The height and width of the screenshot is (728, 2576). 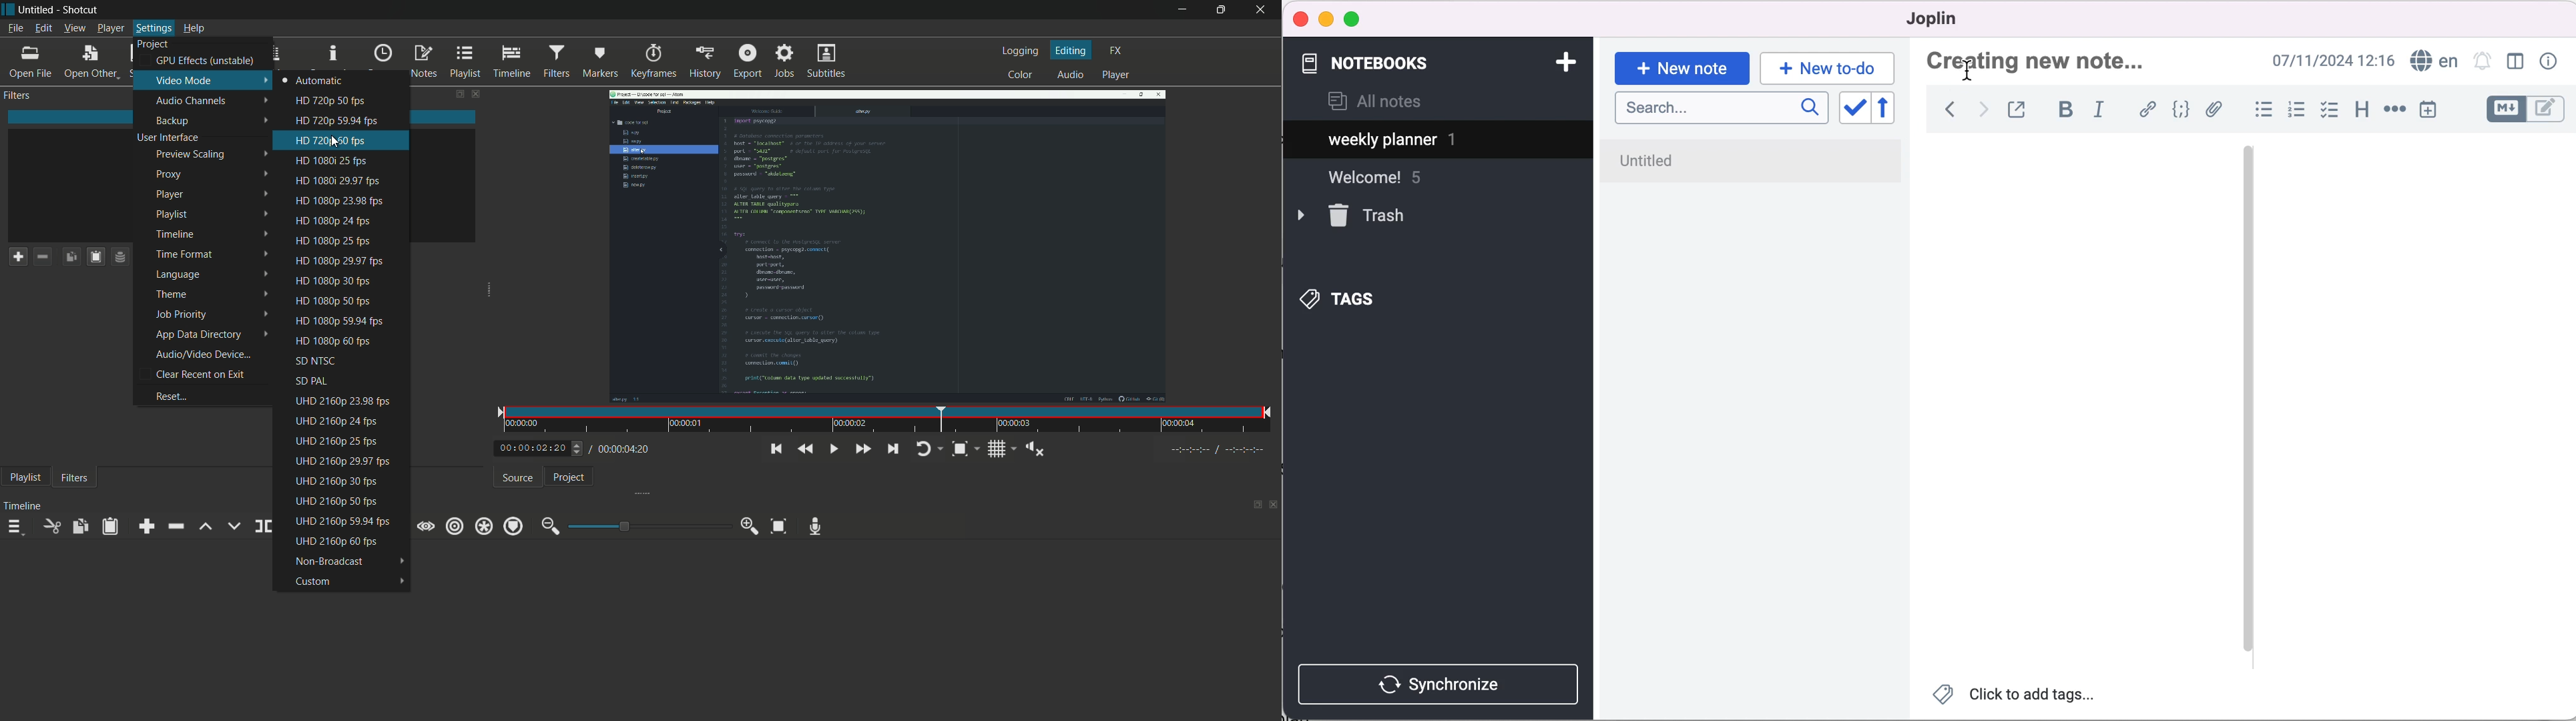 What do you see at coordinates (2248, 398) in the screenshot?
I see `vertical slider` at bounding box center [2248, 398].